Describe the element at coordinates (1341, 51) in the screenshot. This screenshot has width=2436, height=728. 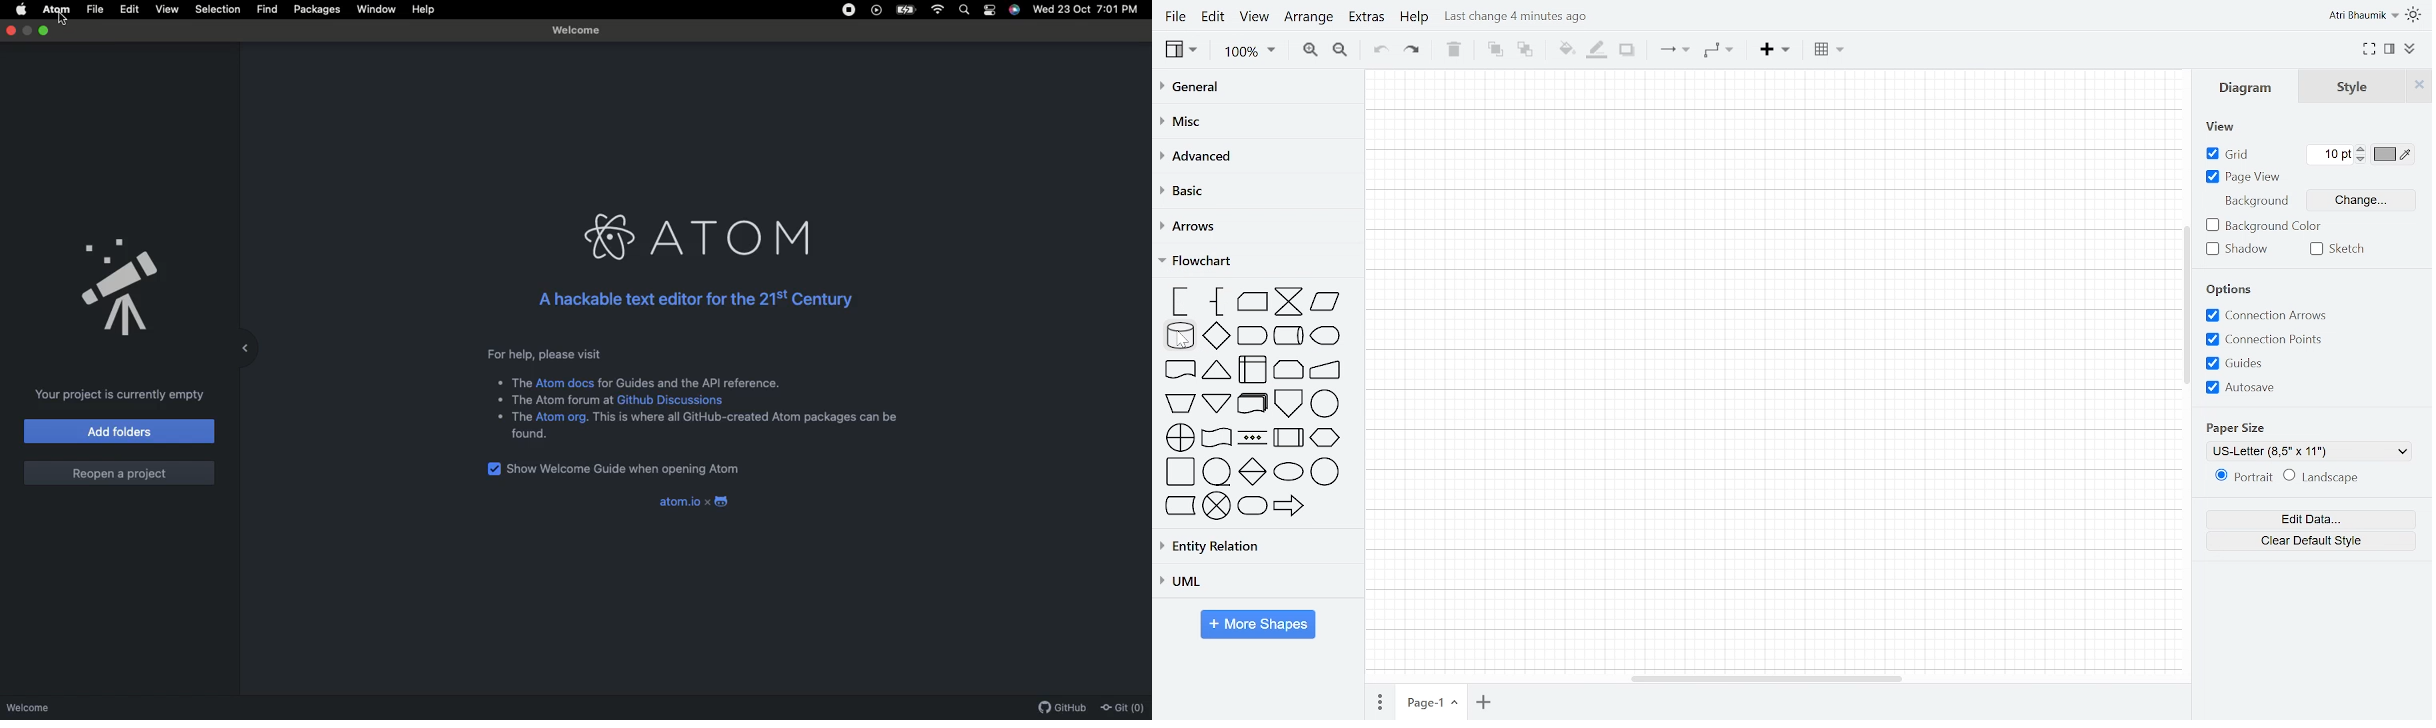
I see `Zoom out` at that location.